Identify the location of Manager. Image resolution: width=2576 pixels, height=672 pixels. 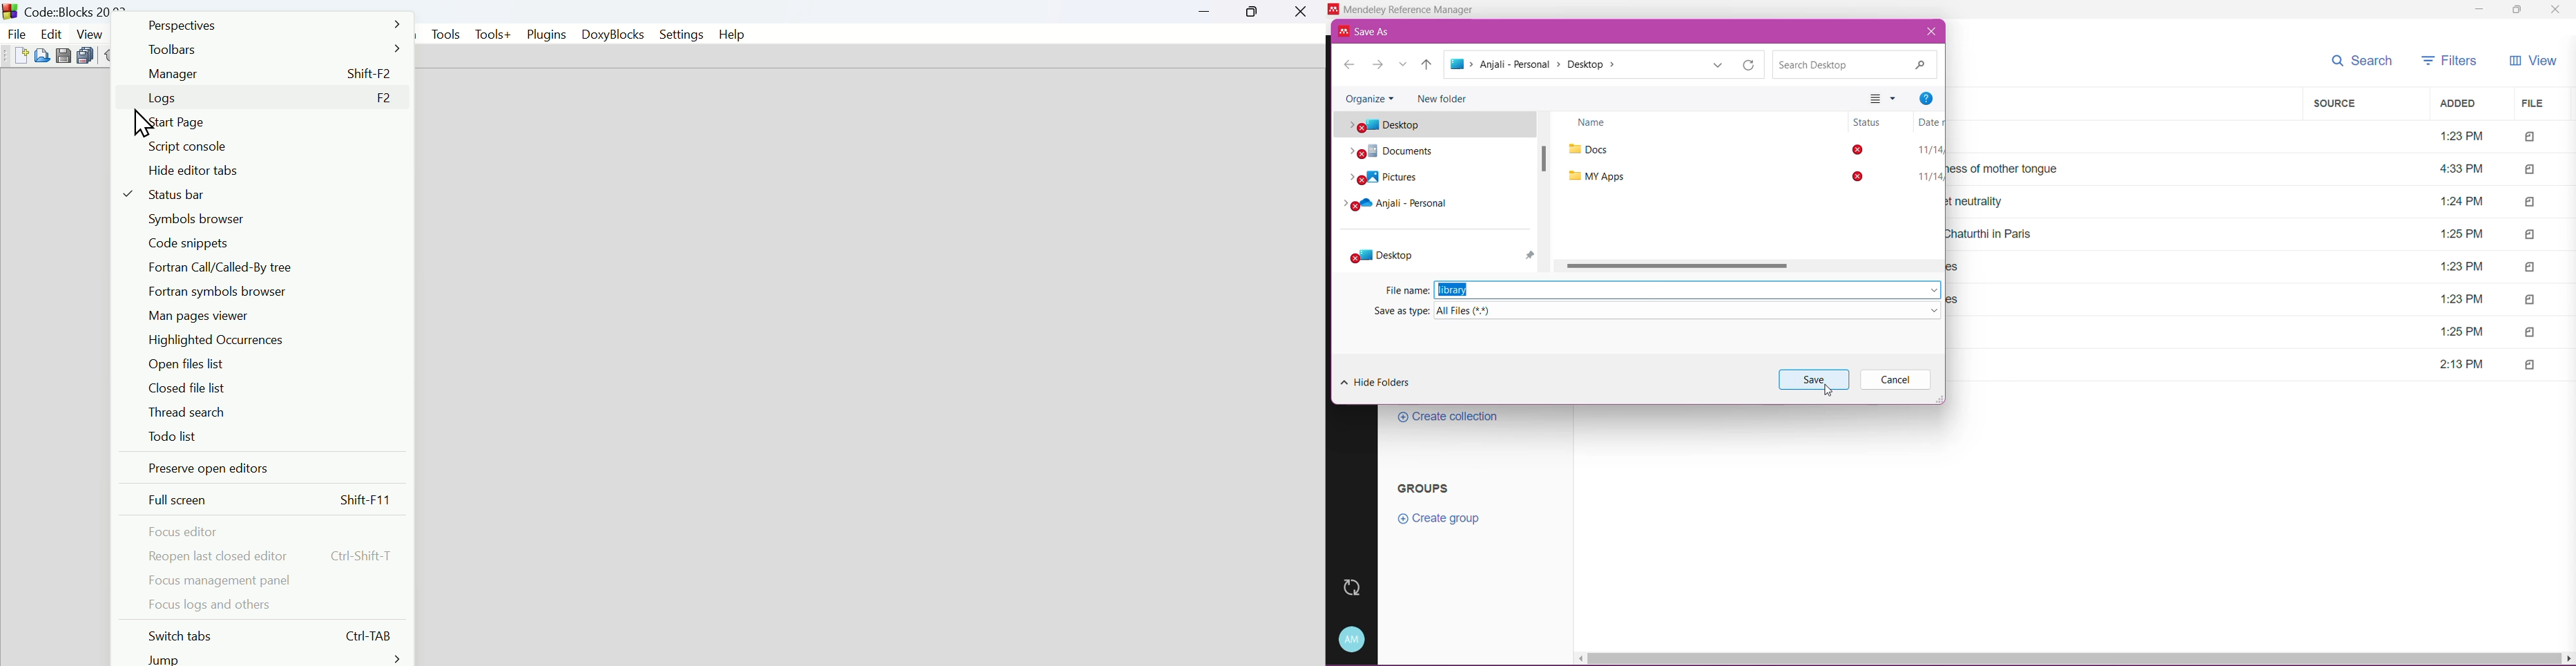
(271, 74).